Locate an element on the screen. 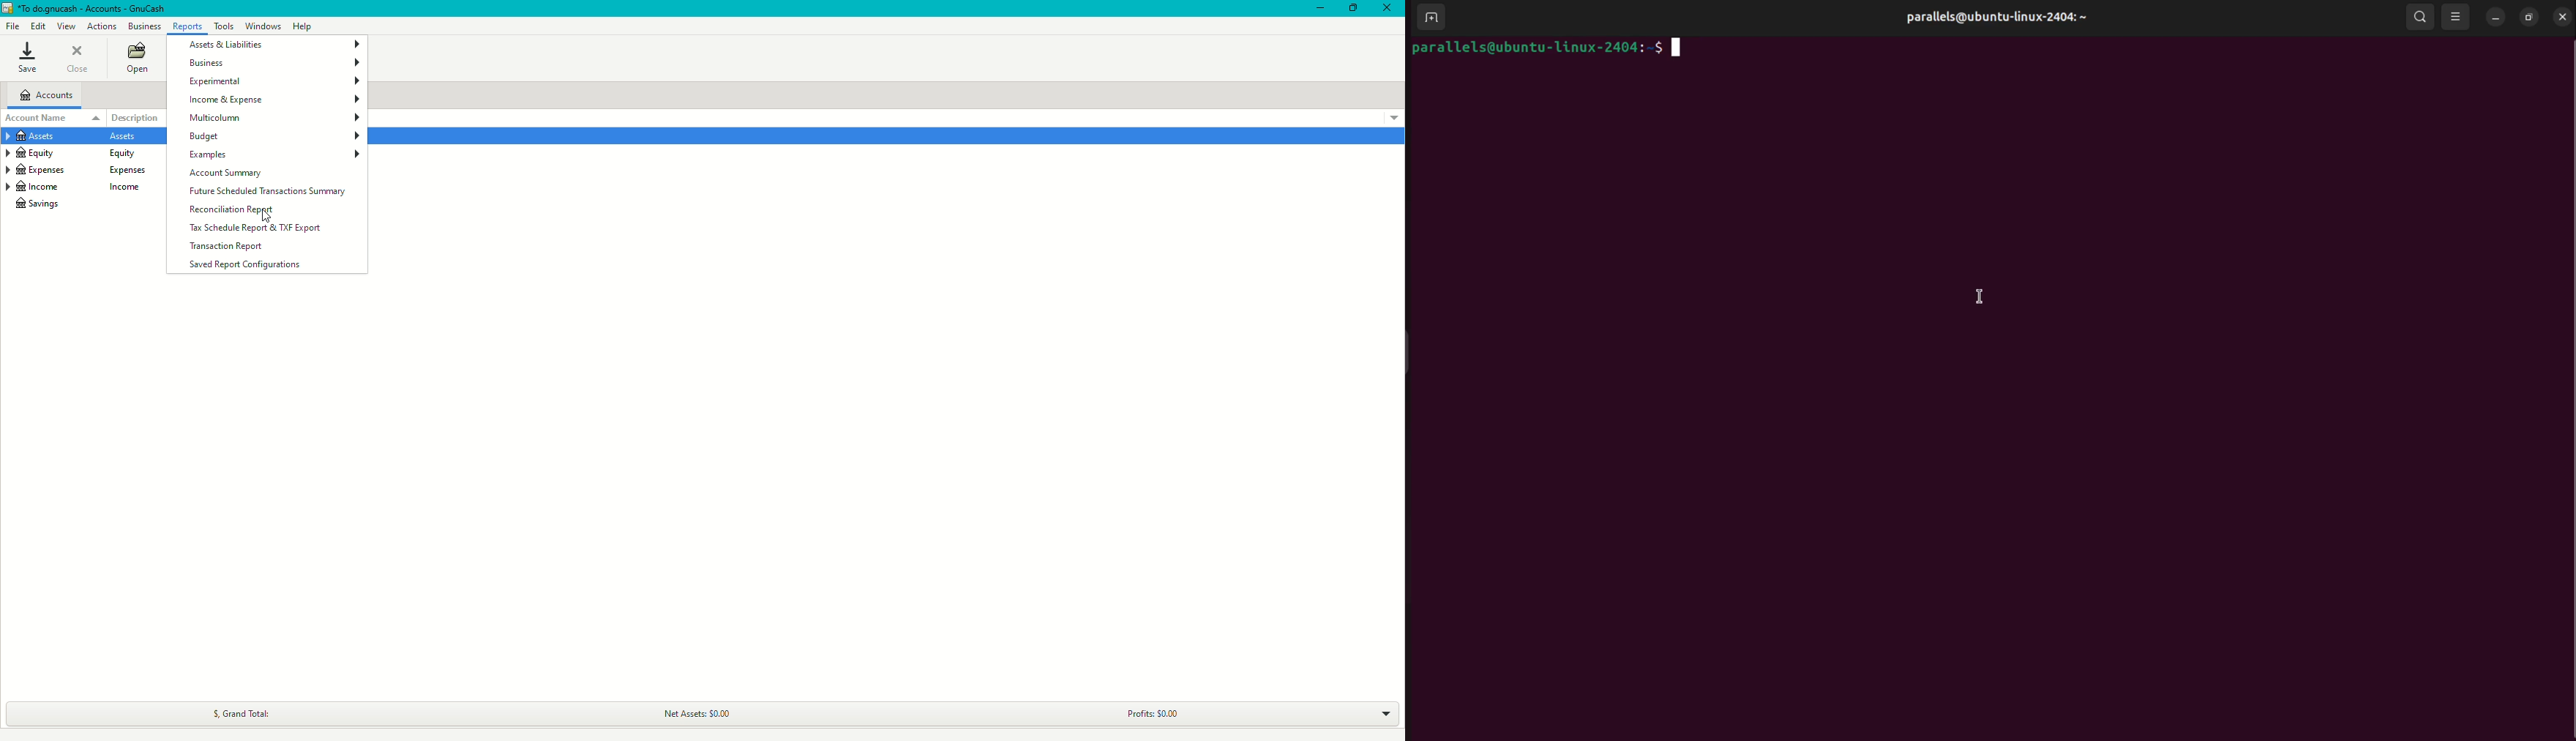 The width and height of the screenshot is (2576, 756). Description is located at coordinates (143, 115).